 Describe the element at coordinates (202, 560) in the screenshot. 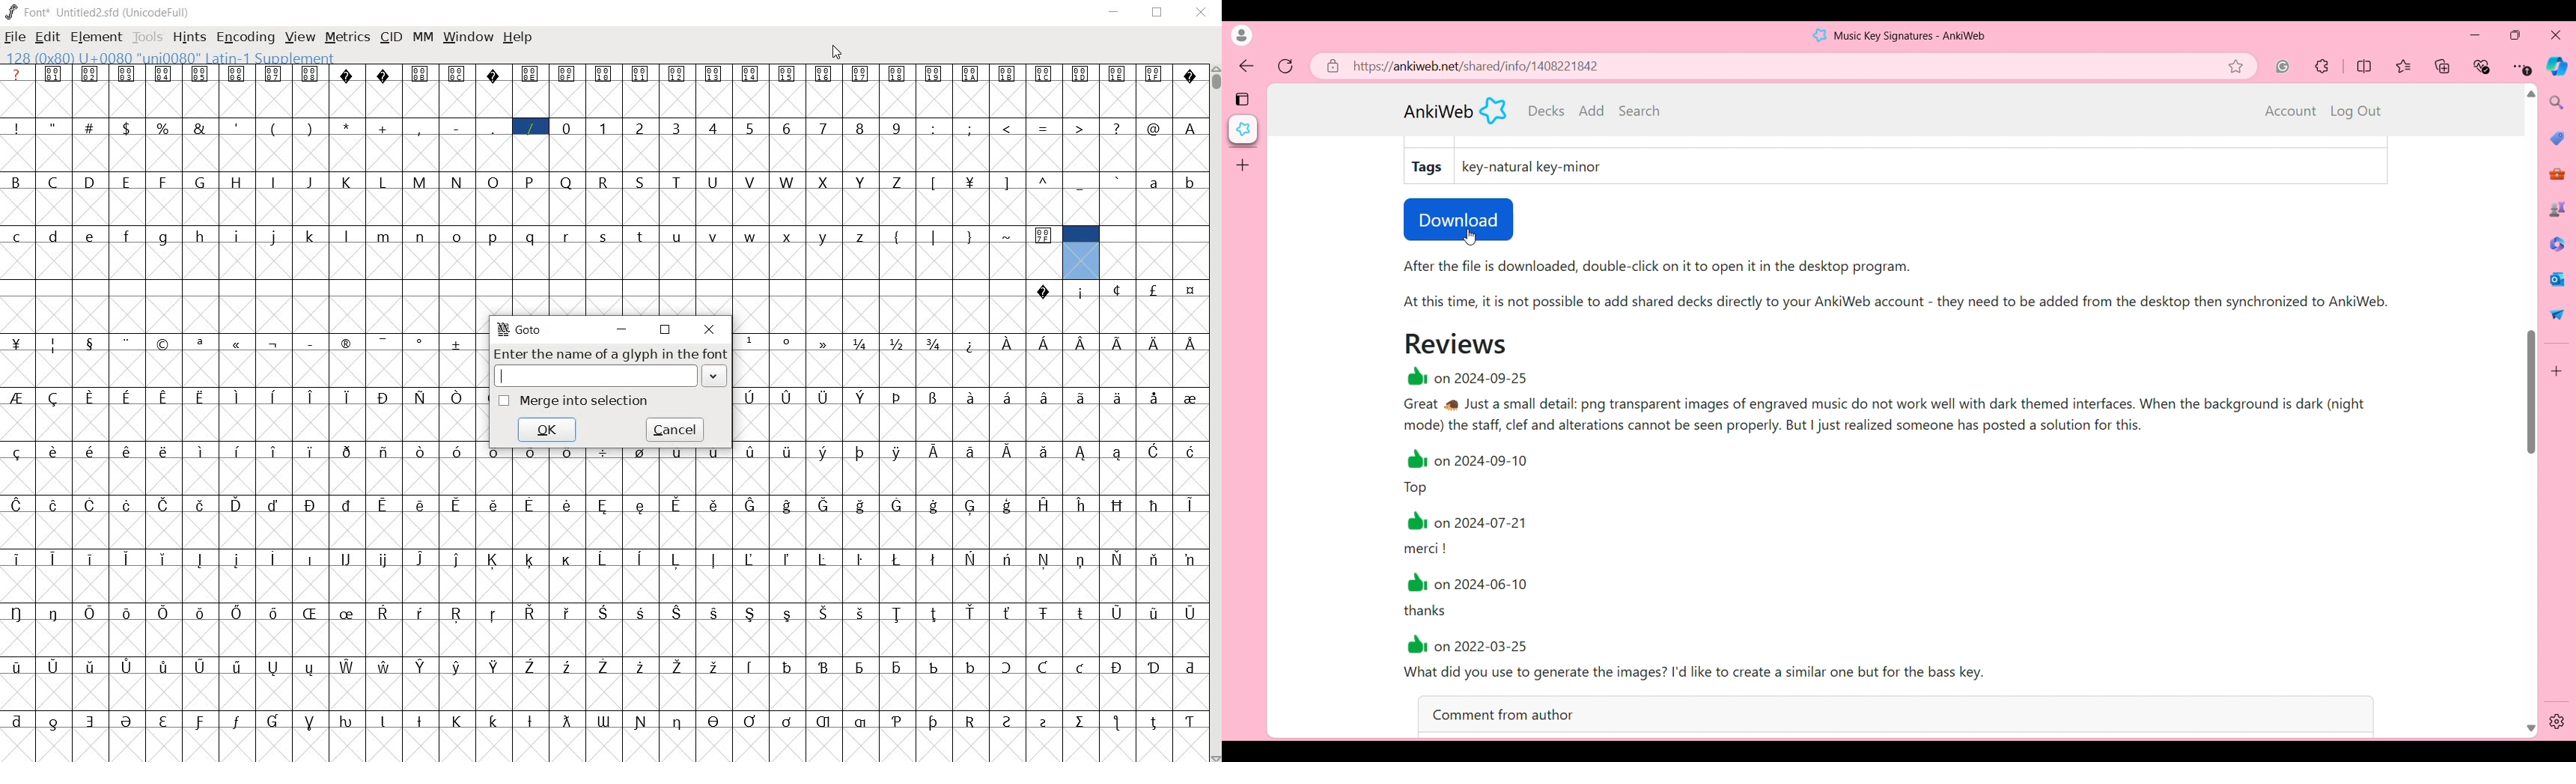

I see `Symbol` at that location.